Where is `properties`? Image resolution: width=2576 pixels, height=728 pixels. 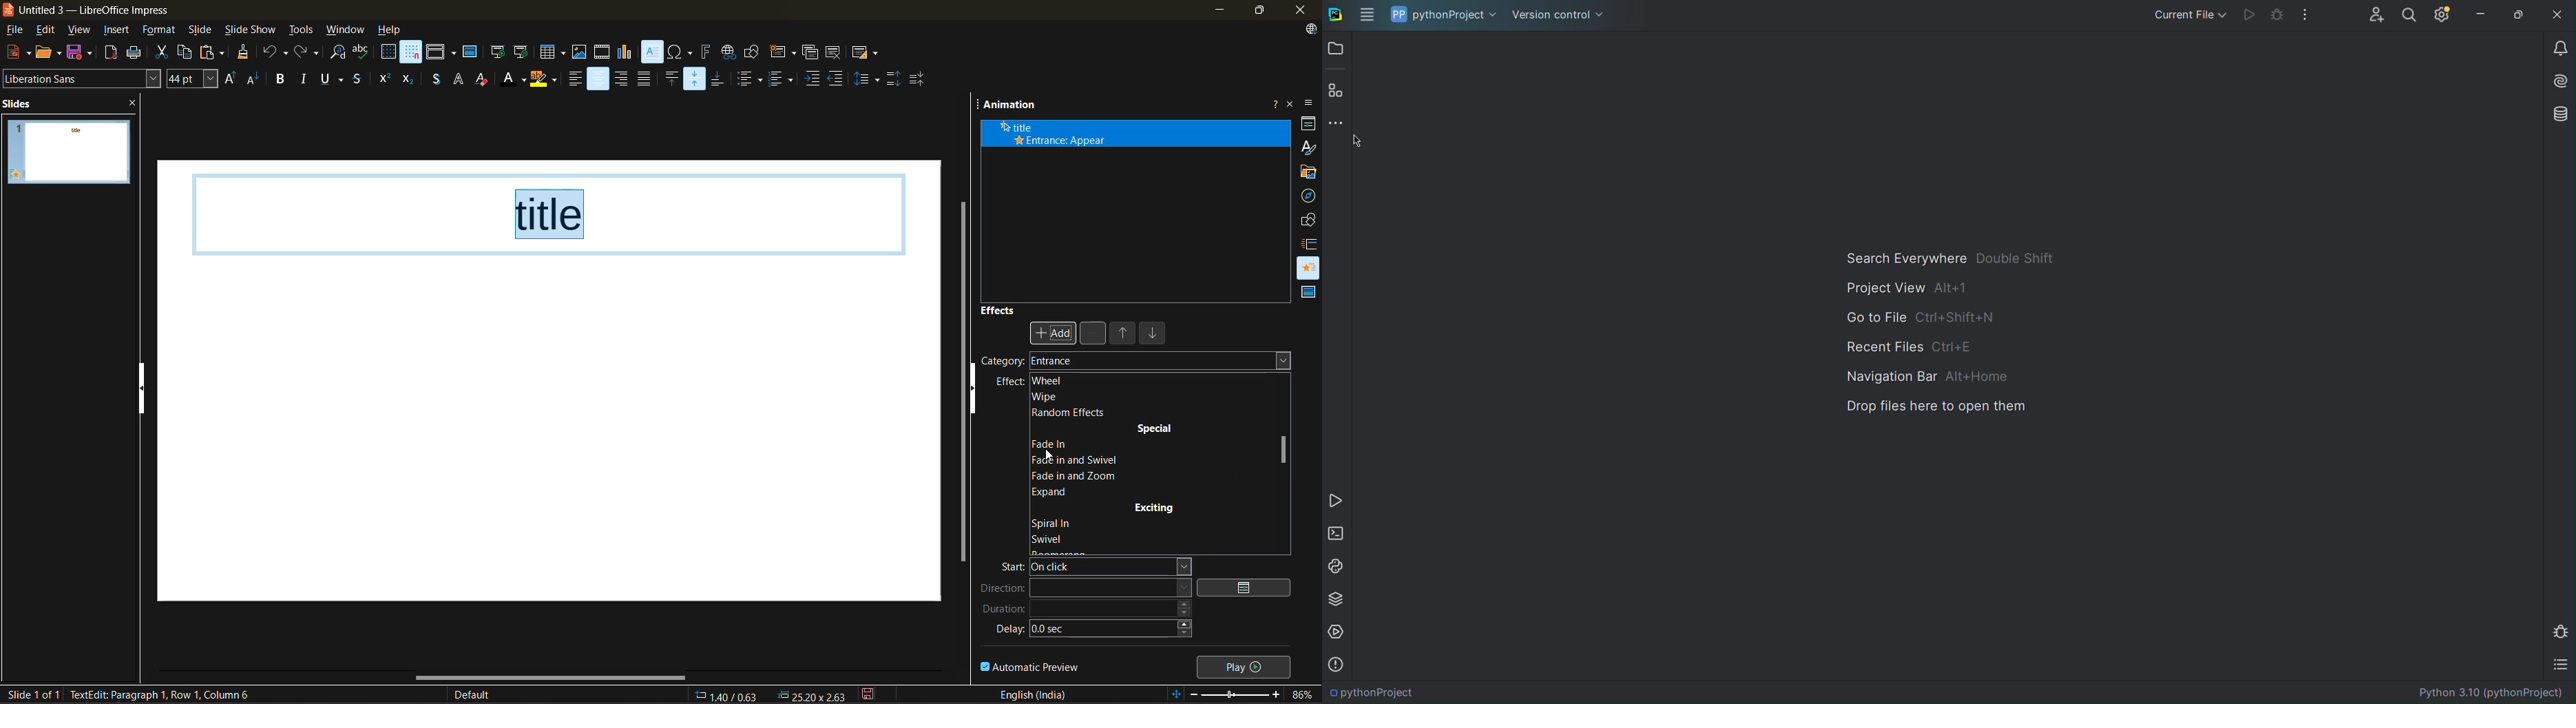
properties is located at coordinates (1309, 123).